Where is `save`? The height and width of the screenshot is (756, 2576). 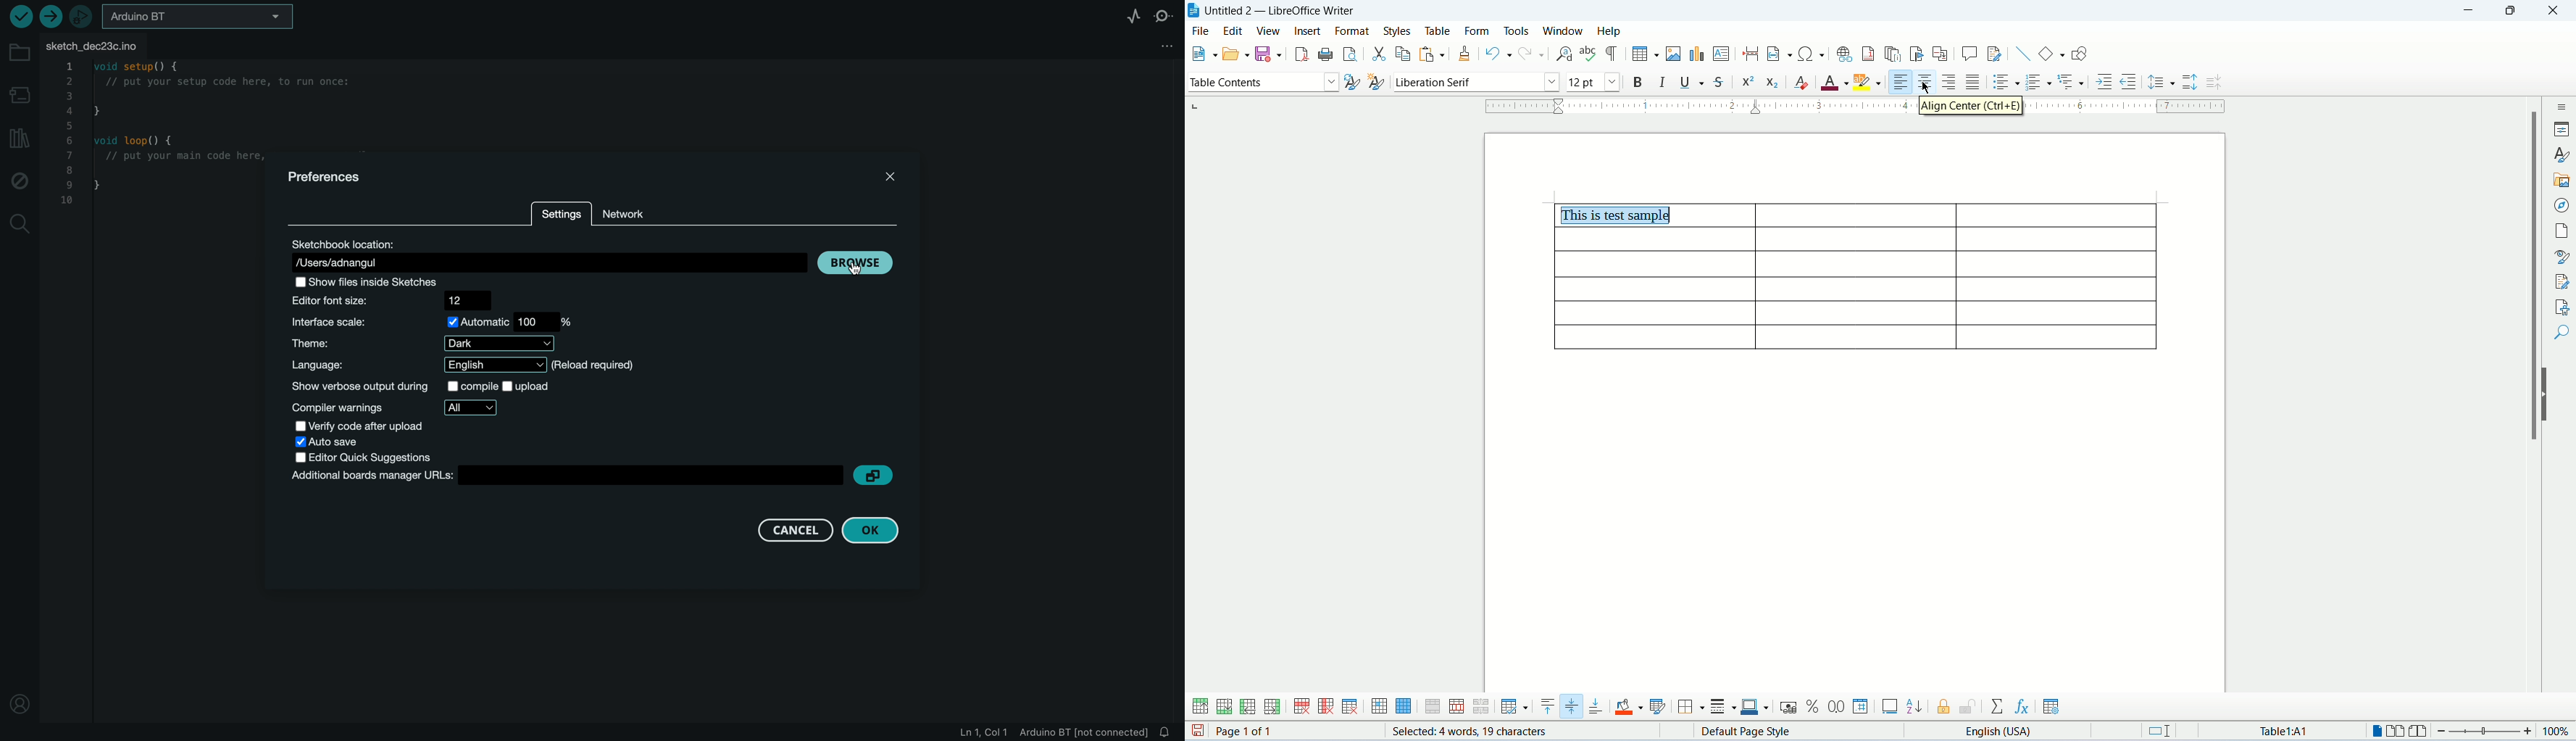
save is located at coordinates (1195, 732).